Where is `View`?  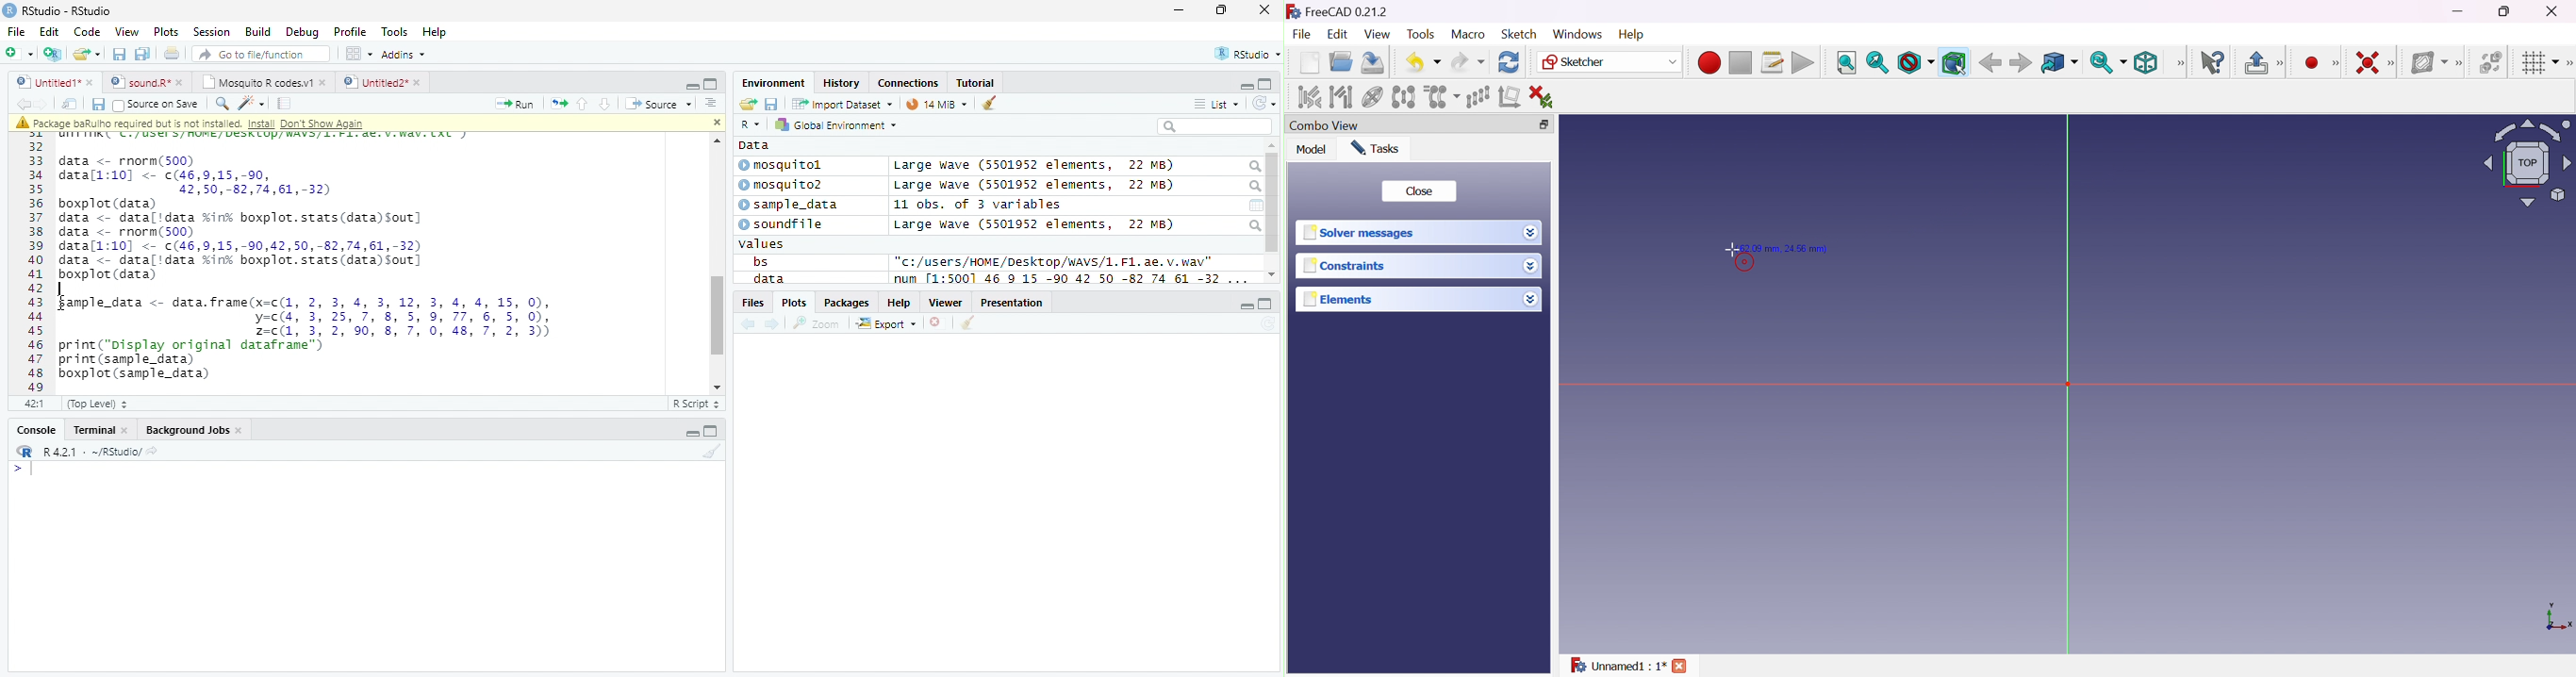 View is located at coordinates (128, 31).